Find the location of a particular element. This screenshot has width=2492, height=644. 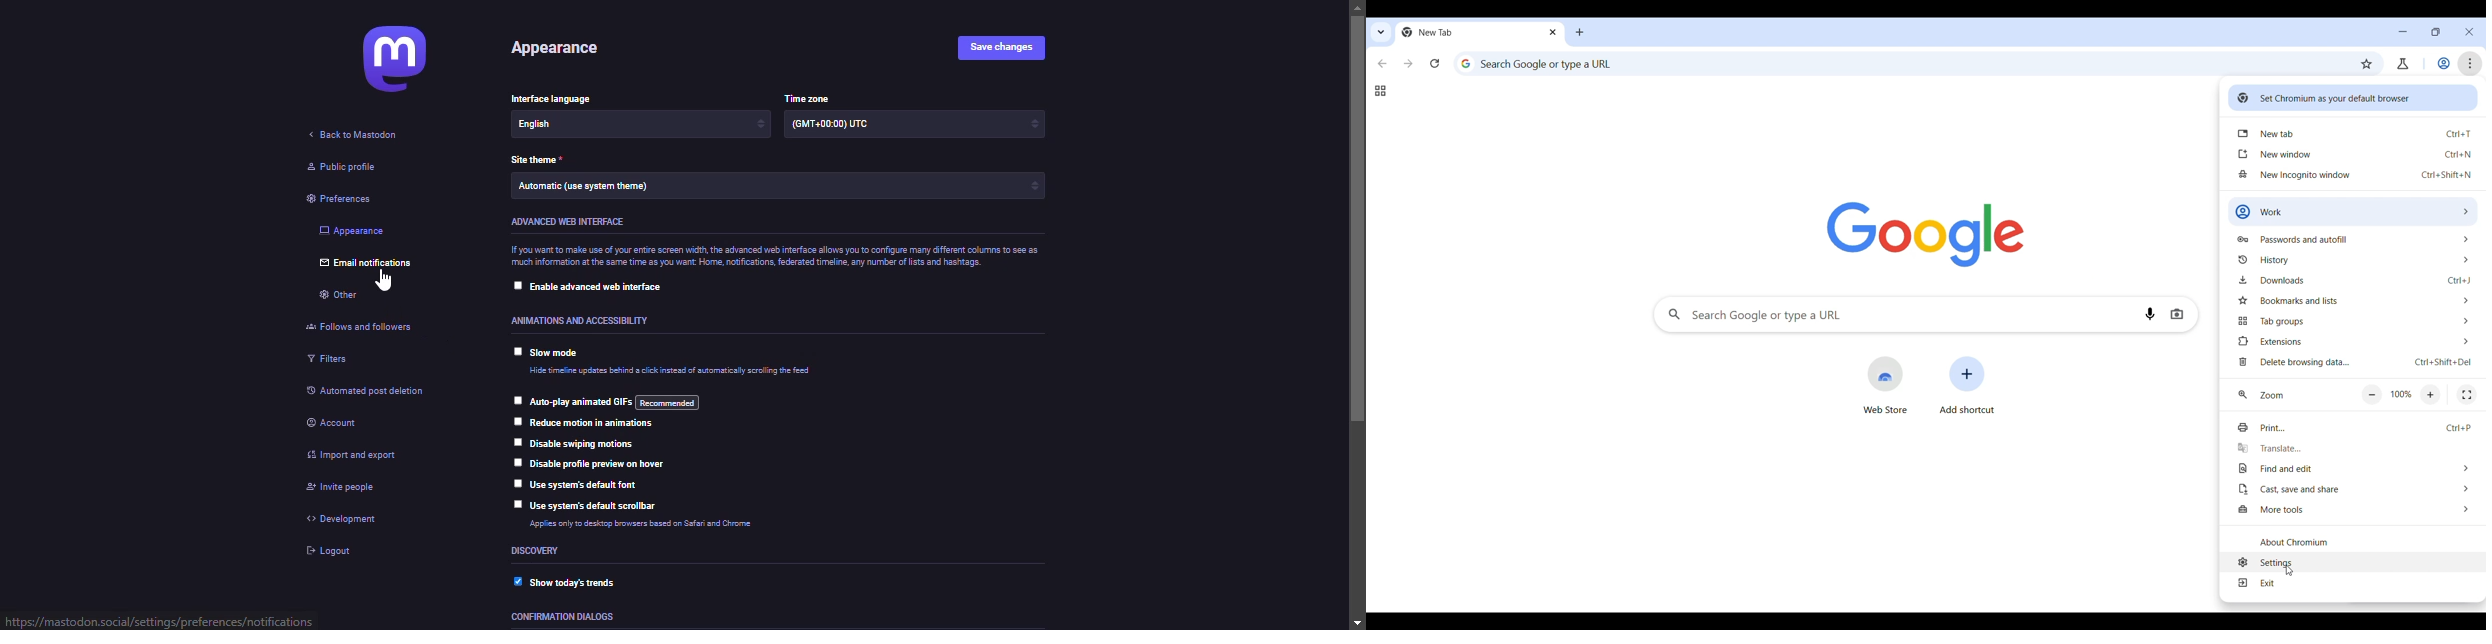

Settings  is located at coordinates (2356, 564).